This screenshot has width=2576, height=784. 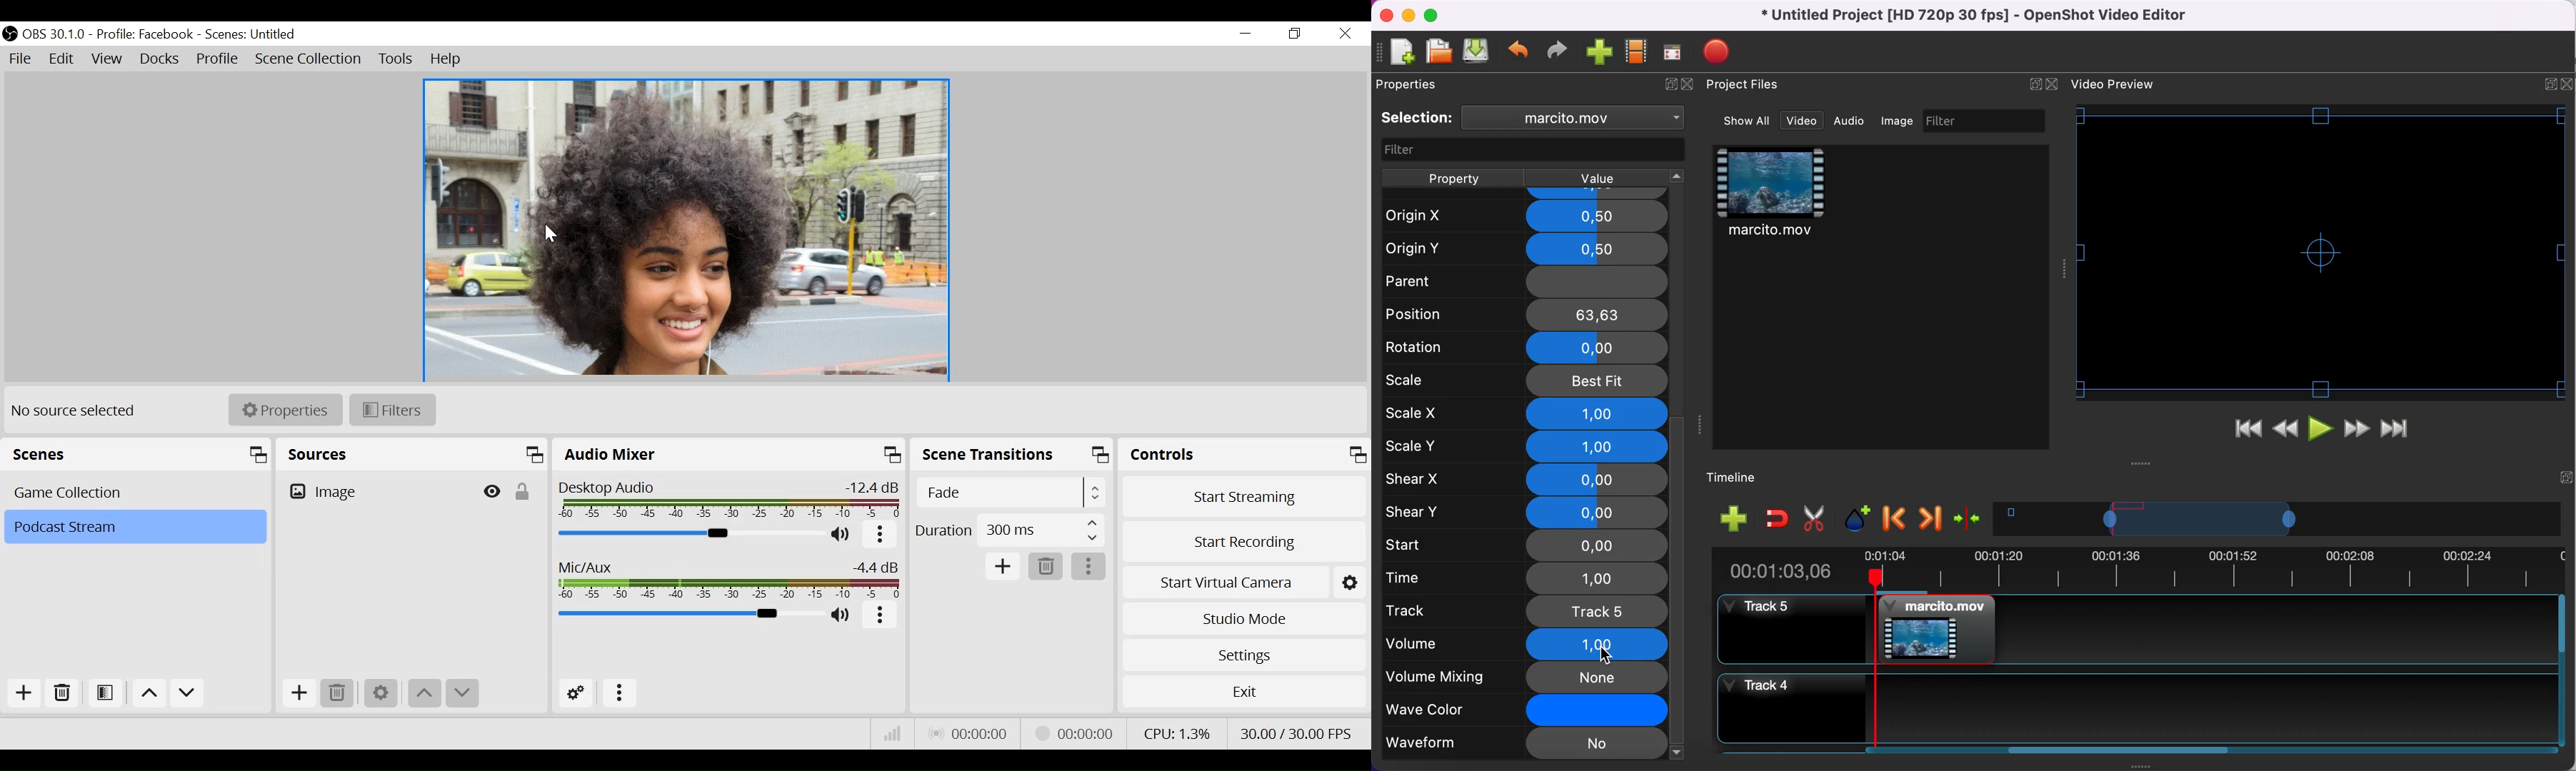 What do you see at coordinates (149, 695) in the screenshot?
I see `Move up` at bounding box center [149, 695].